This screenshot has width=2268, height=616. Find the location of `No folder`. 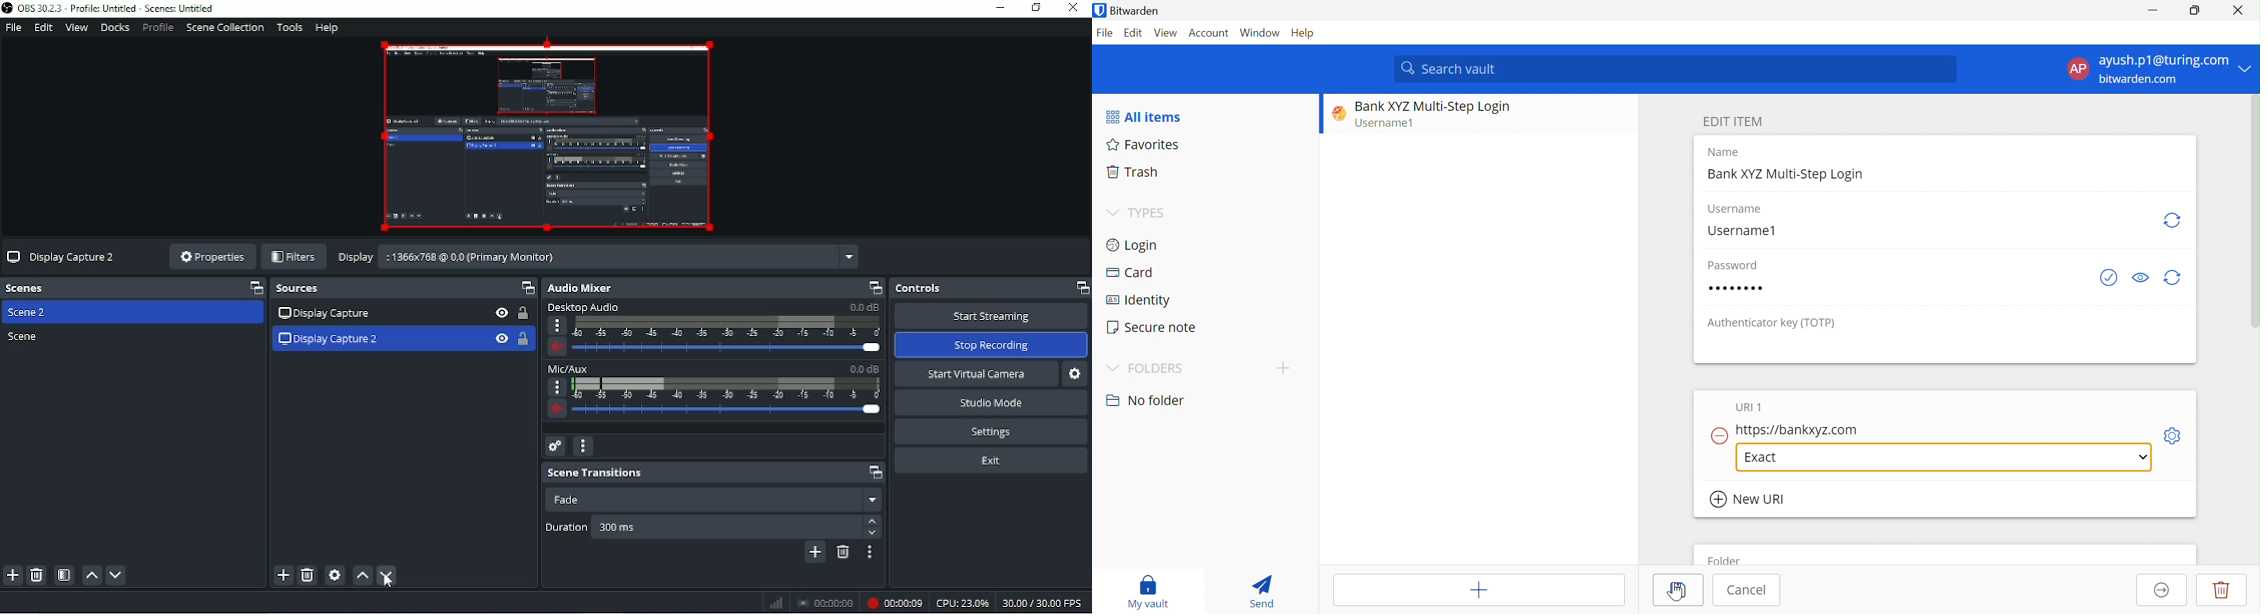

No folder is located at coordinates (1148, 401).